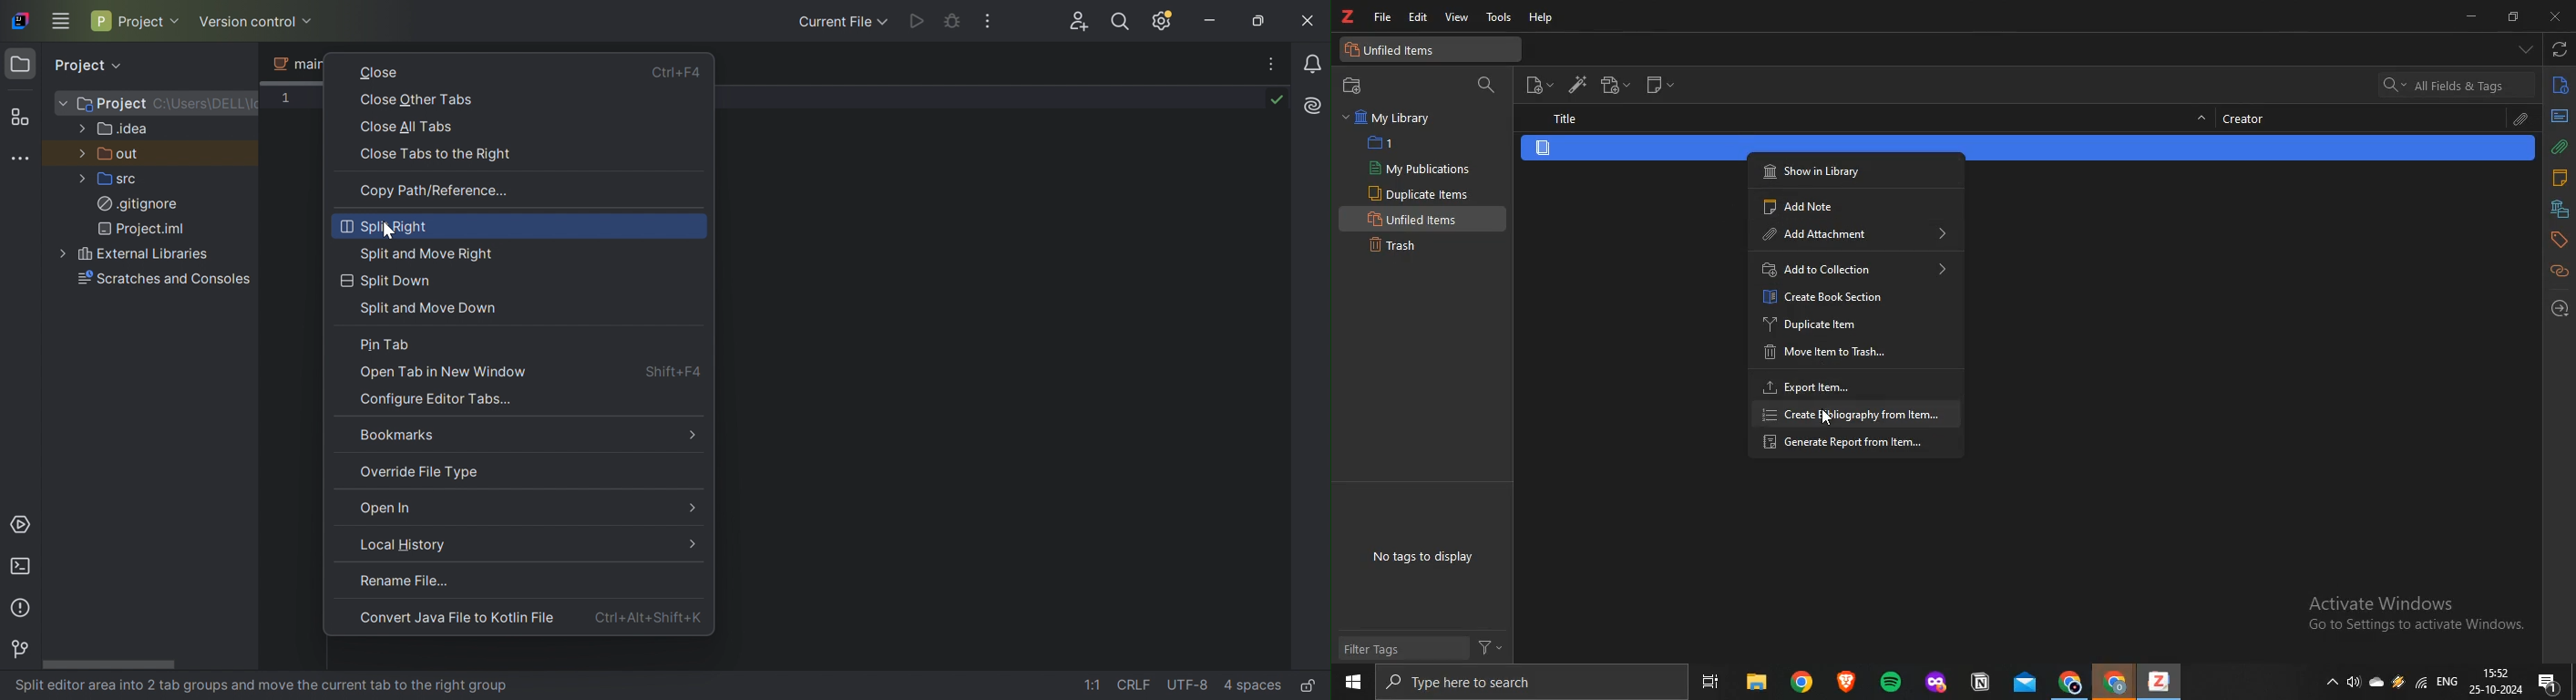 This screenshot has width=2576, height=700. I want to click on show hidden icons, so click(2329, 680).